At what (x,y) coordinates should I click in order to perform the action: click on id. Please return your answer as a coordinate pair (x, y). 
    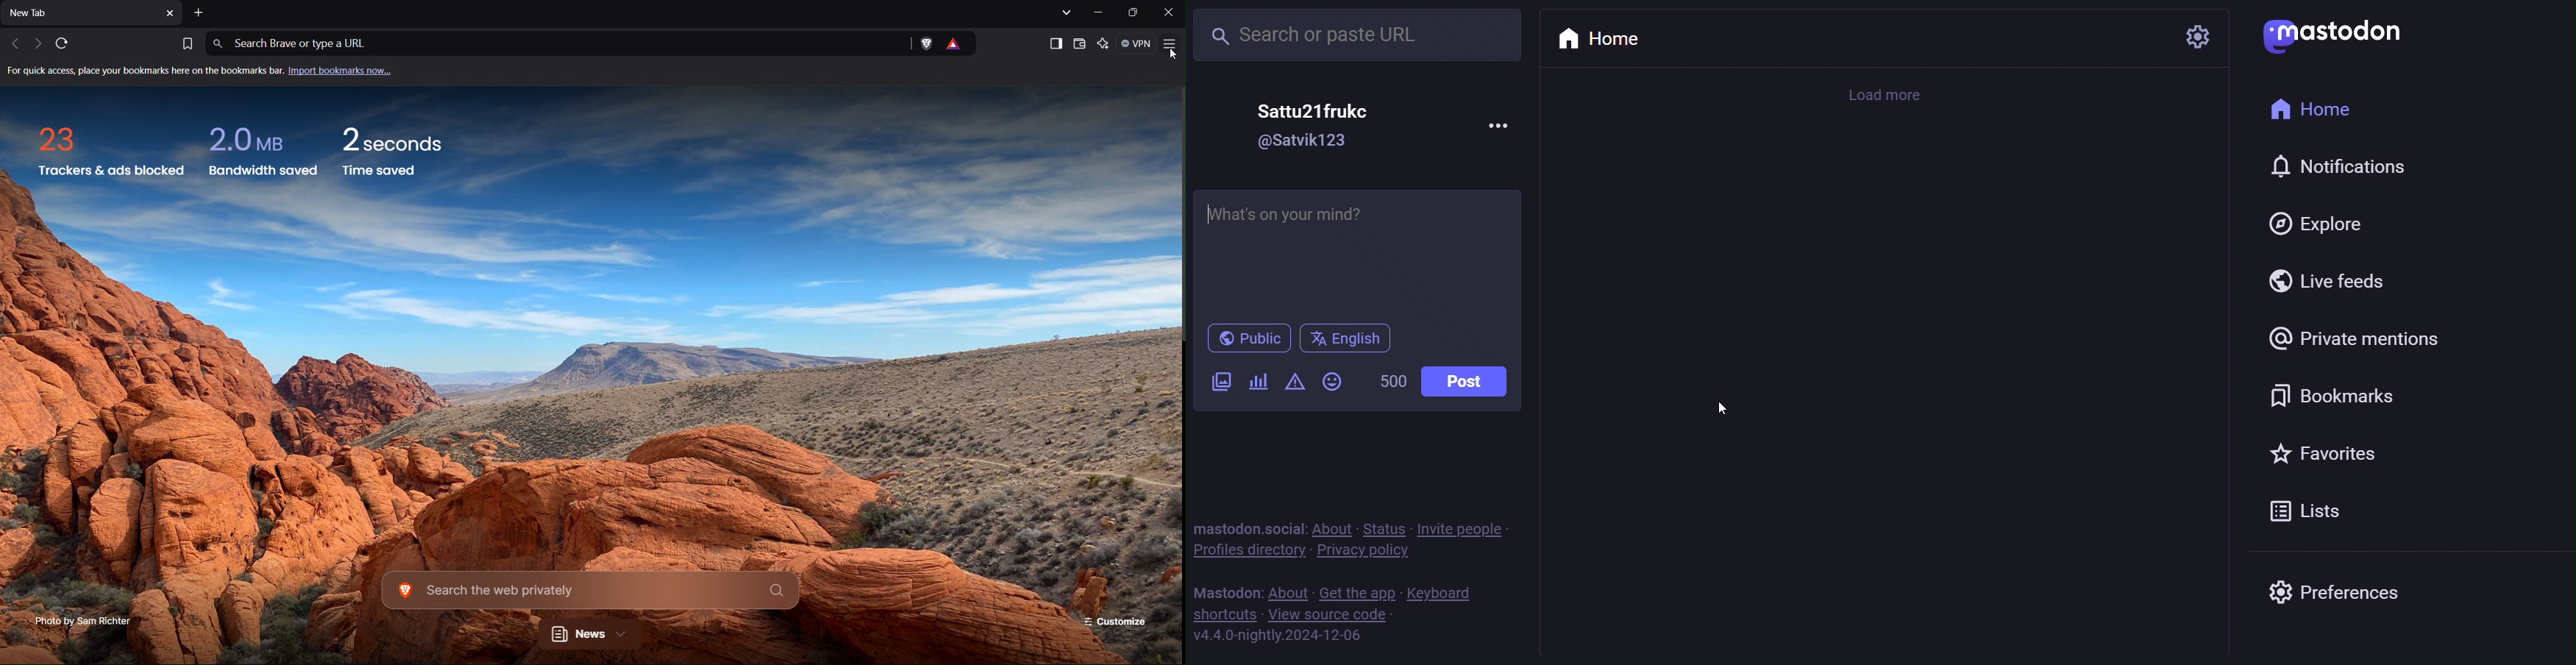
    Looking at the image, I should click on (1304, 144).